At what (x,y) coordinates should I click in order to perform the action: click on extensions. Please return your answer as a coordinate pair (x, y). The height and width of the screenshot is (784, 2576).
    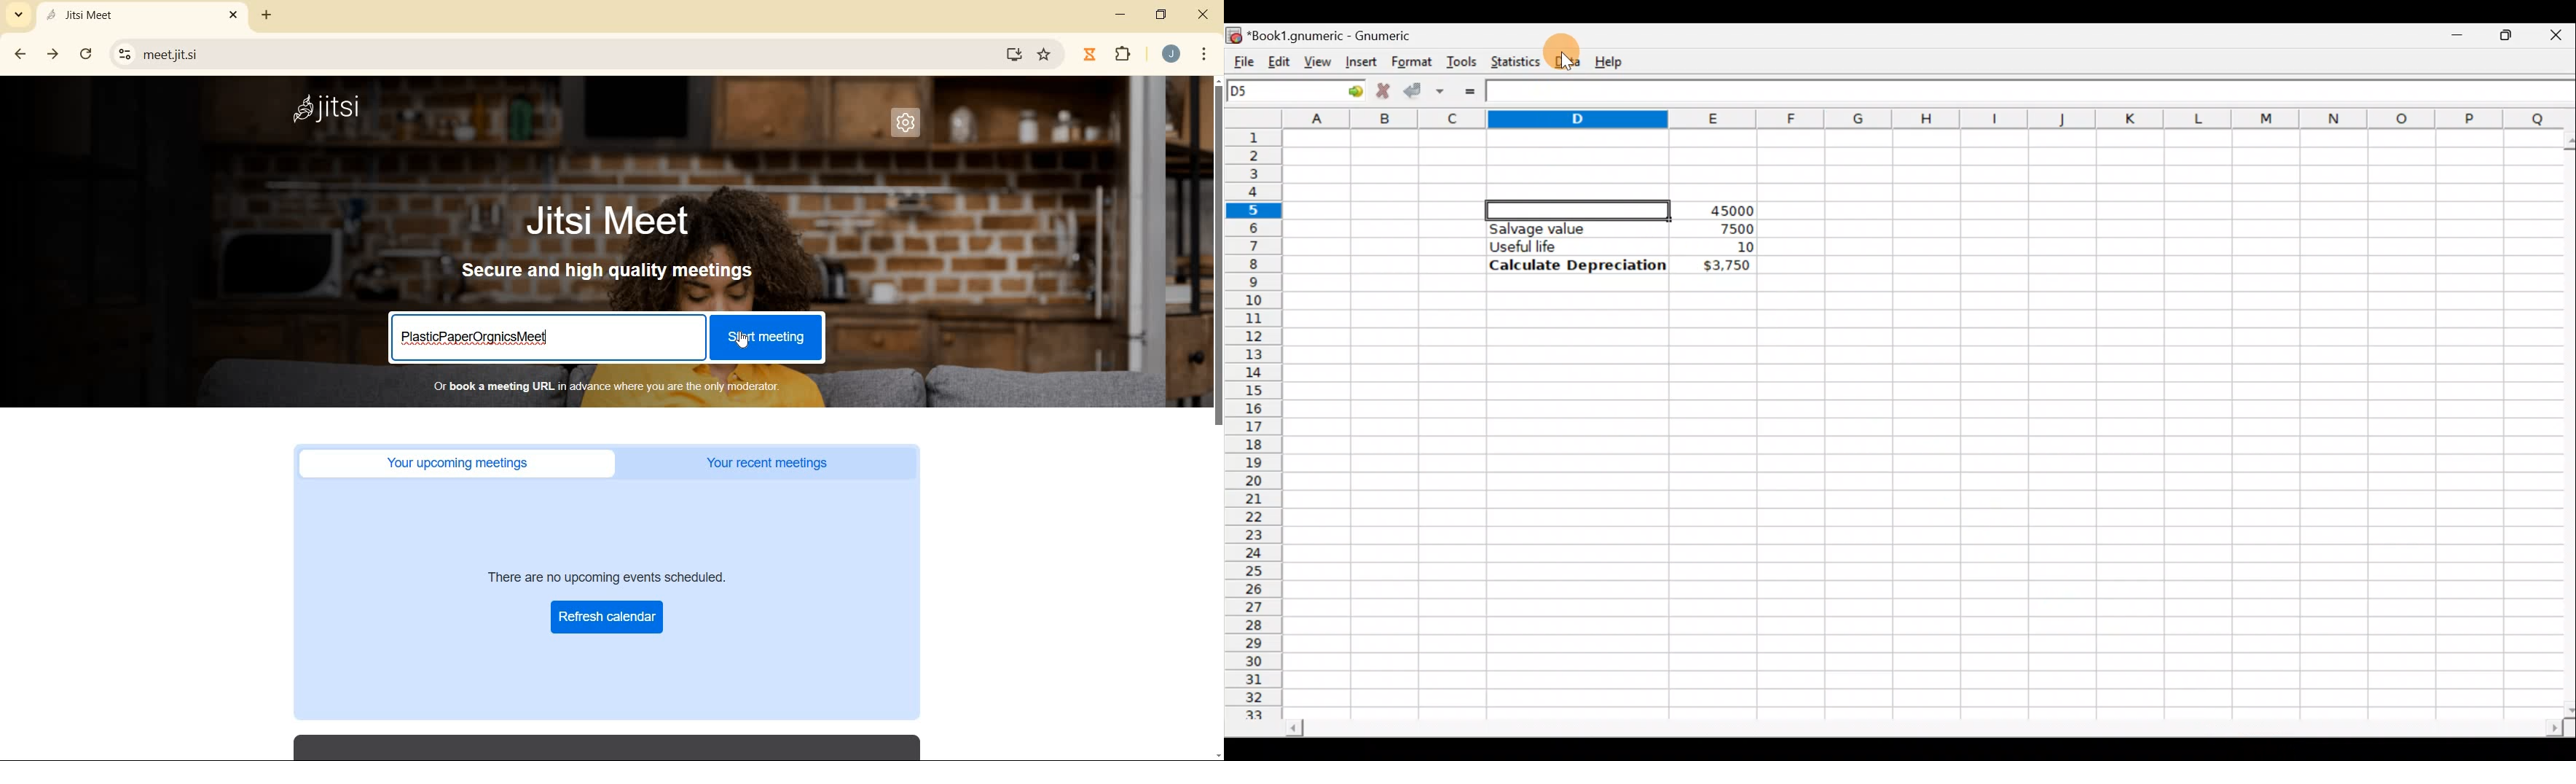
    Looking at the image, I should click on (1123, 55).